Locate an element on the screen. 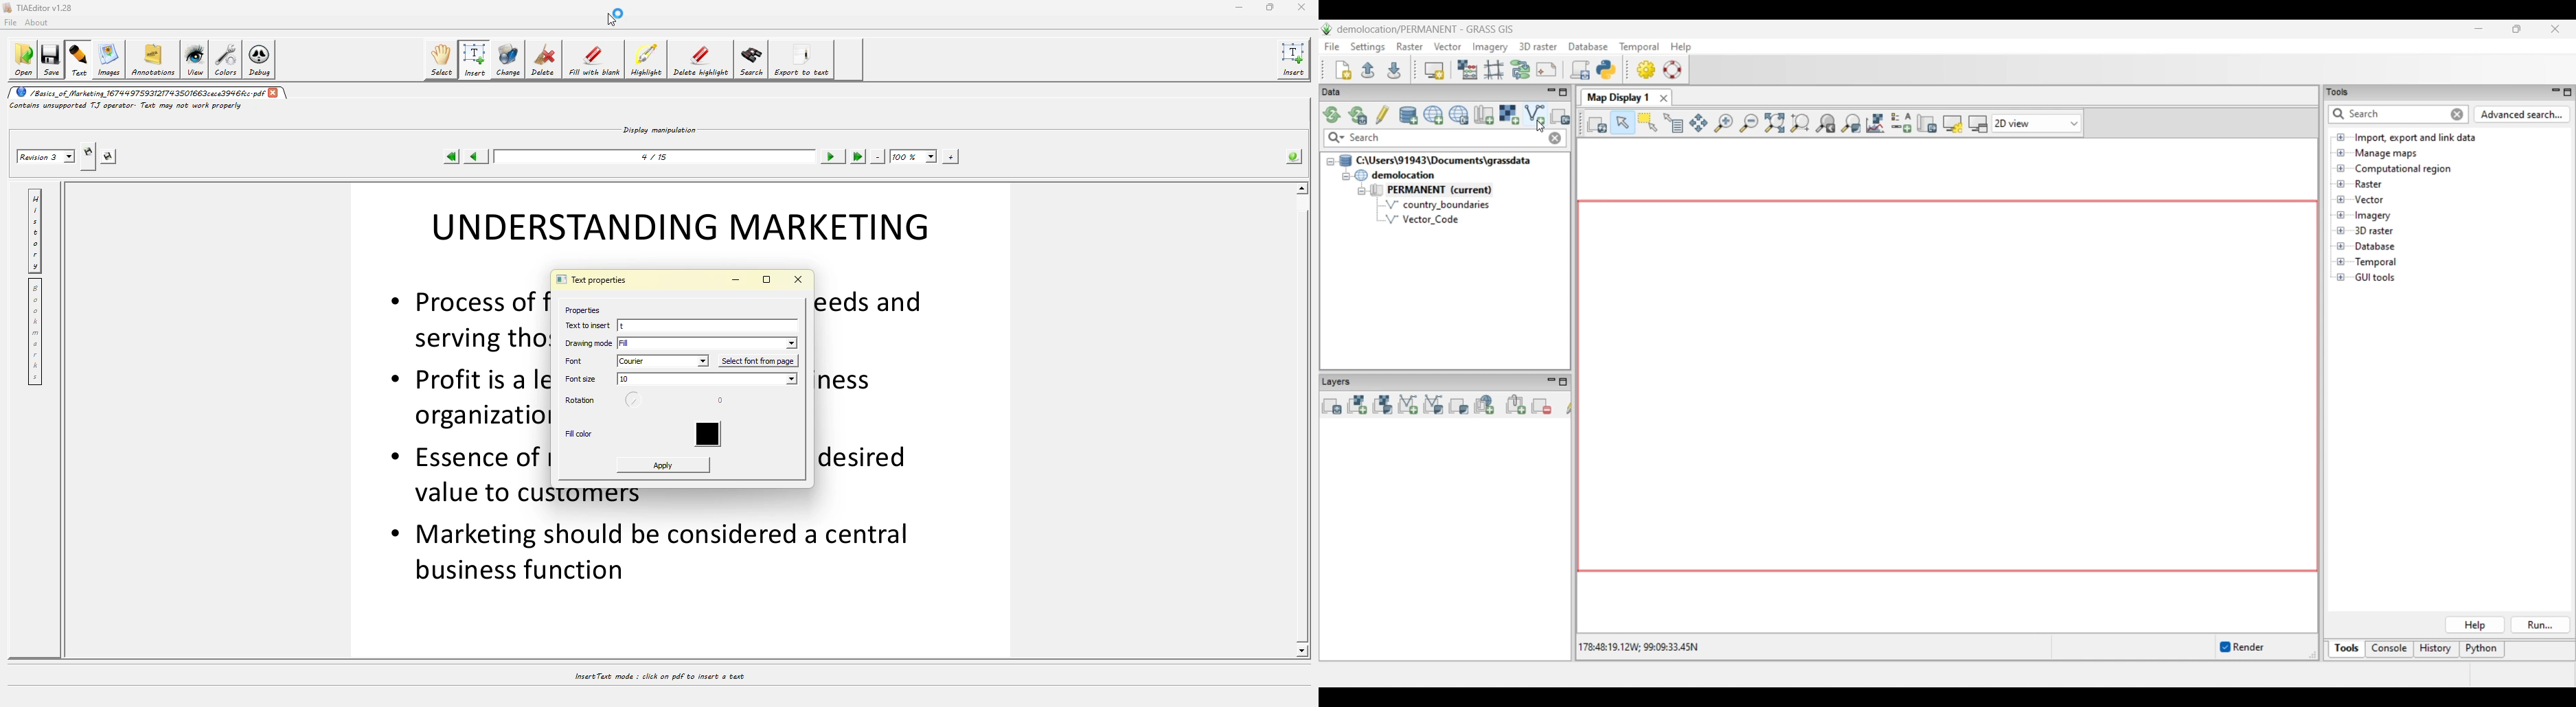 The height and width of the screenshot is (728, 2576). info about pdf is located at coordinates (1294, 155).